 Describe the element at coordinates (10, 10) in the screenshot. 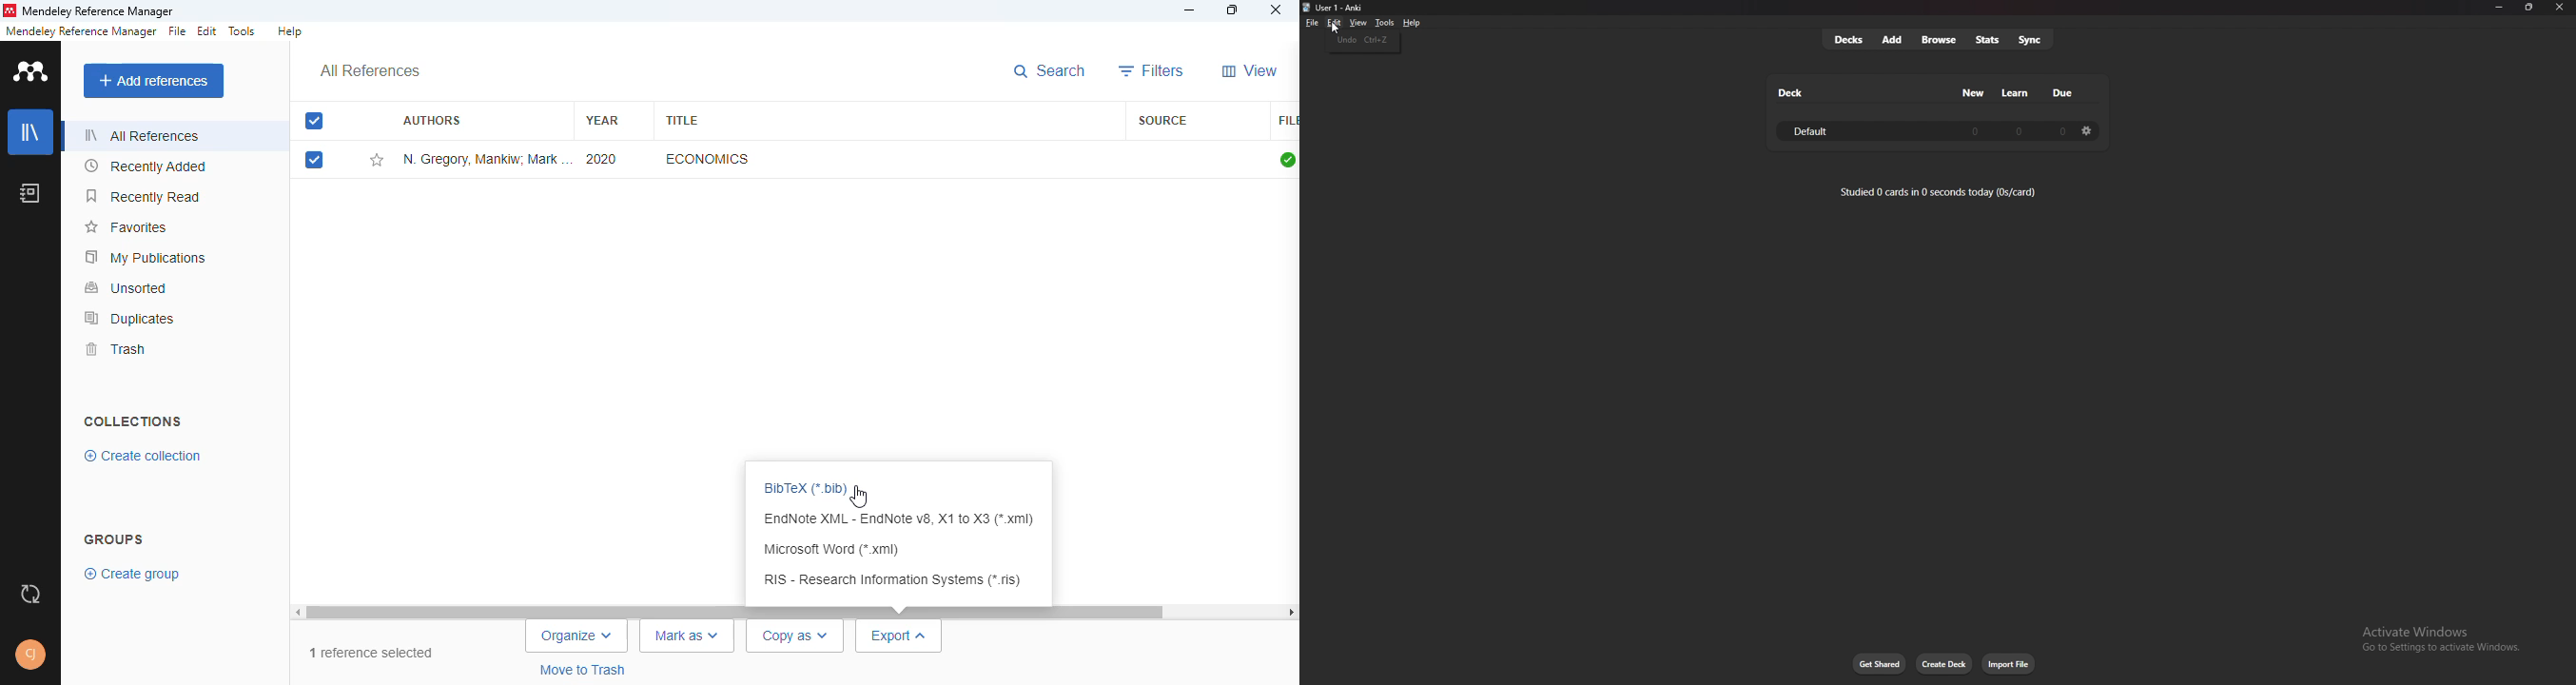

I see `logo` at that location.